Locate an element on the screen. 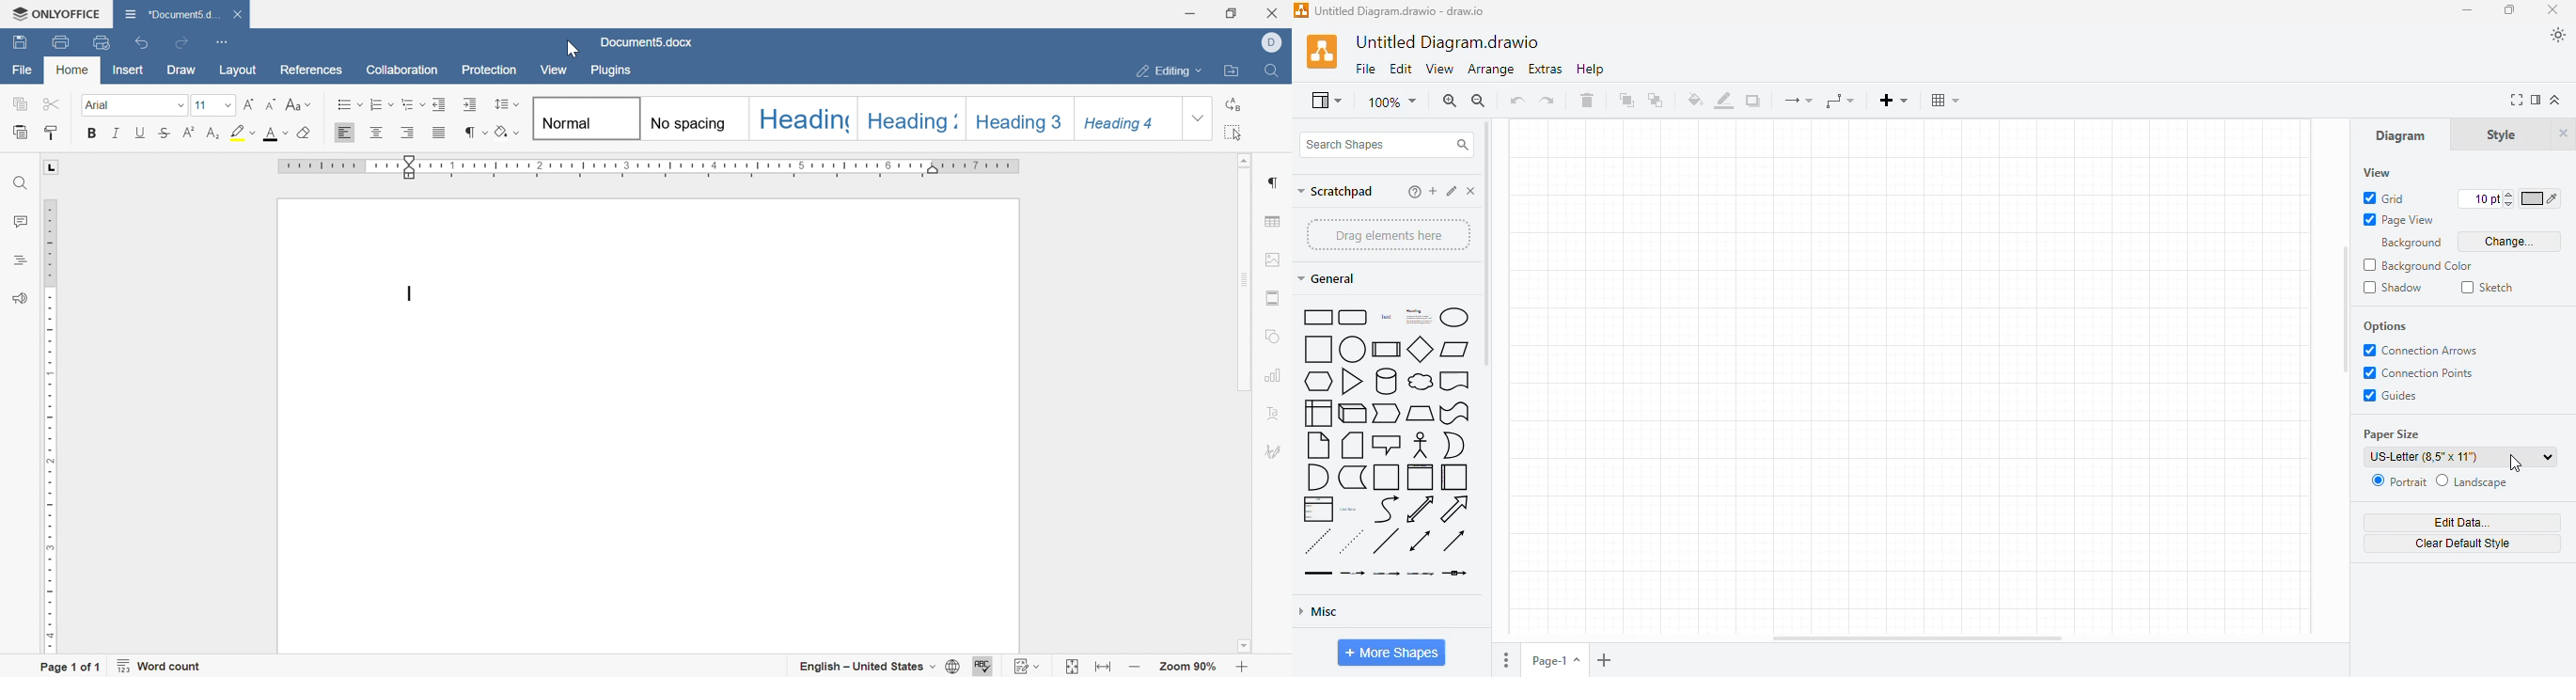  line is located at coordinates (1386, 541).